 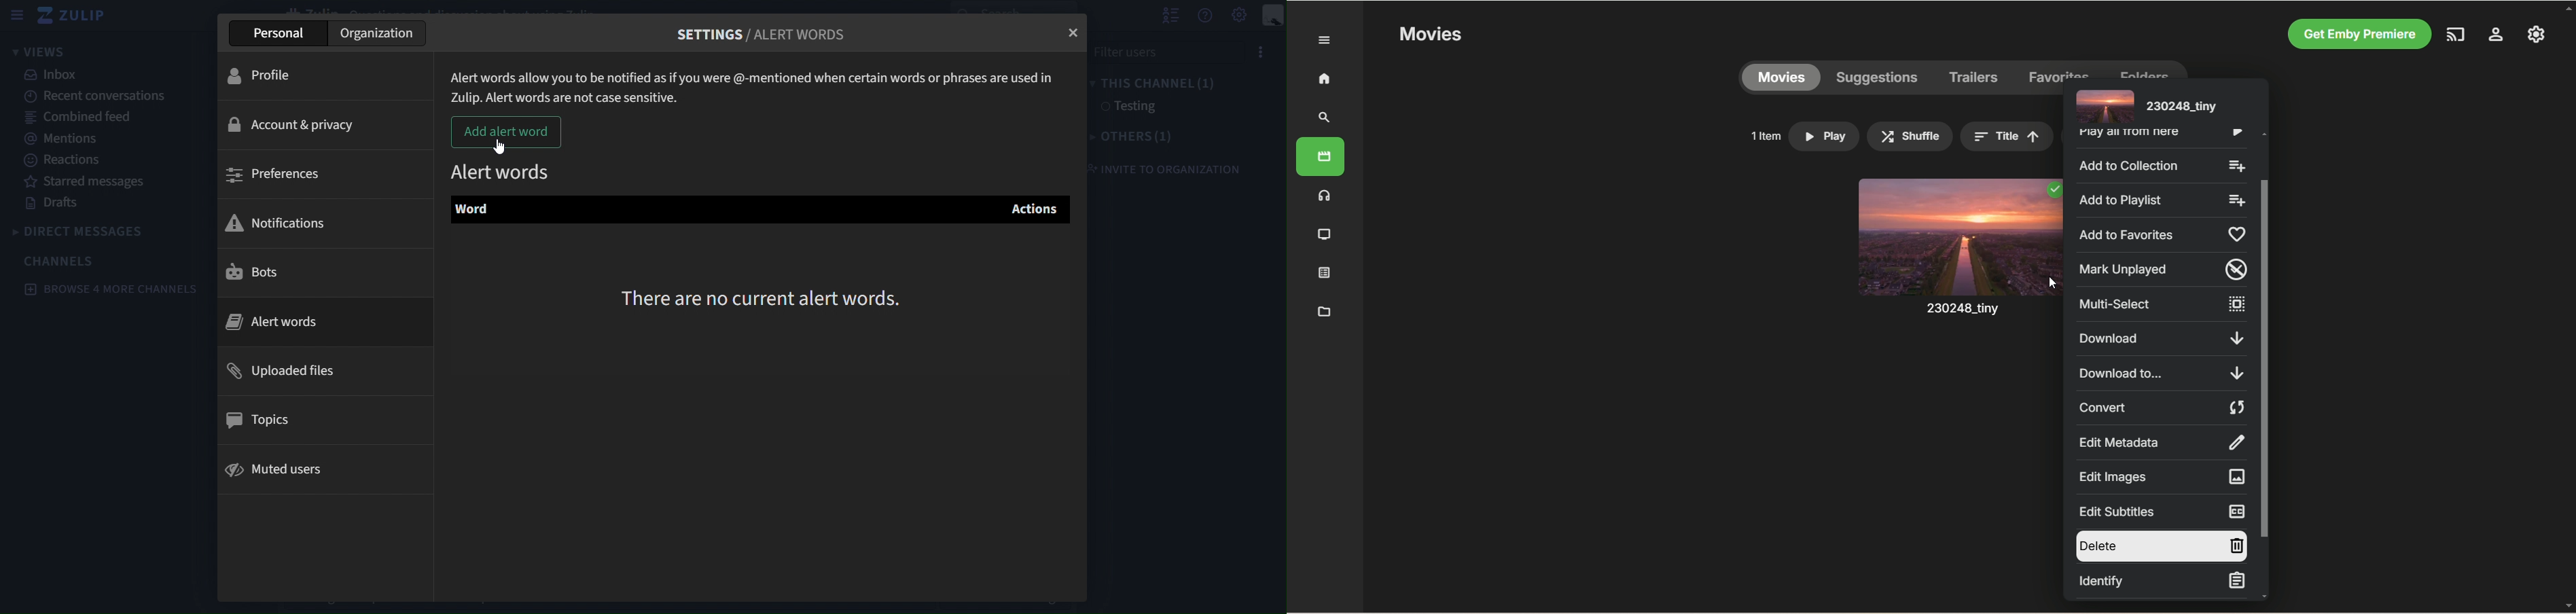 What do you see at coordinates (1170, 15) in the screenshot?
I see `hide user list` at bounding box center [1170, 15].